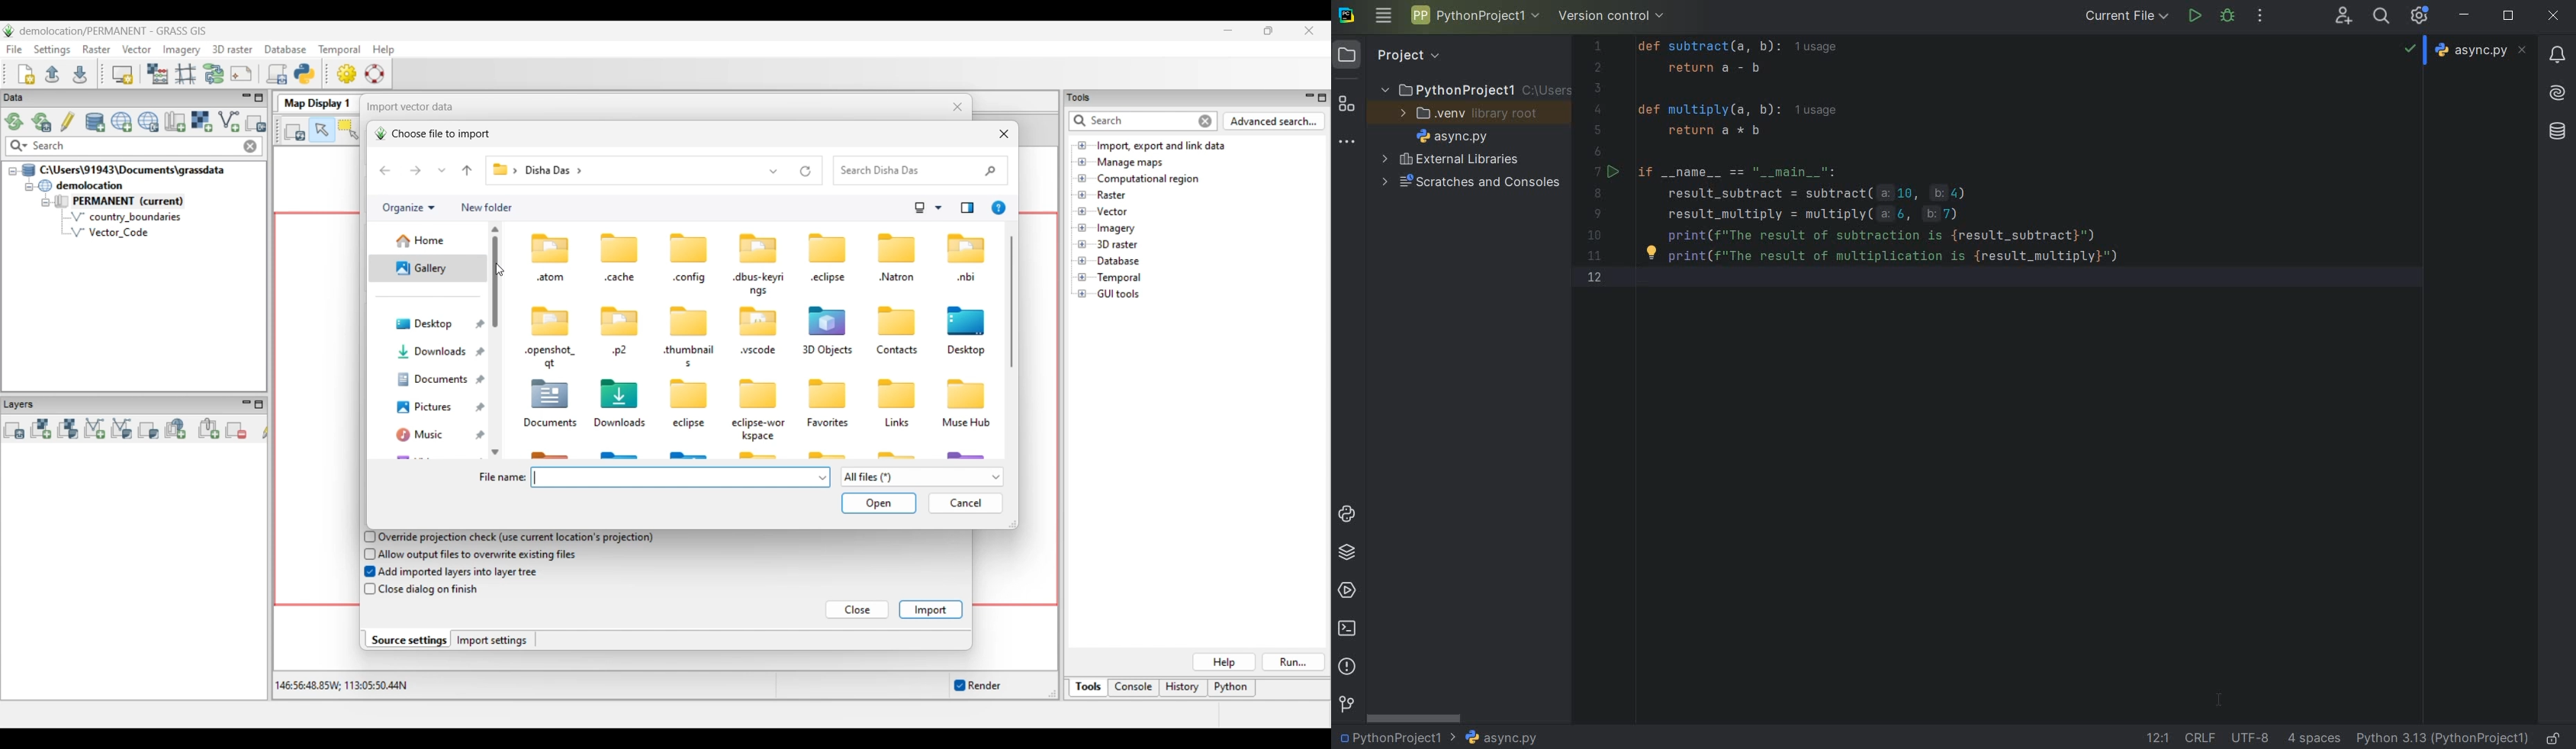  What do you see at coordinates (2381, 17) in the screenshot?
I see `search everywhere` at bounding box center [2381, 17].